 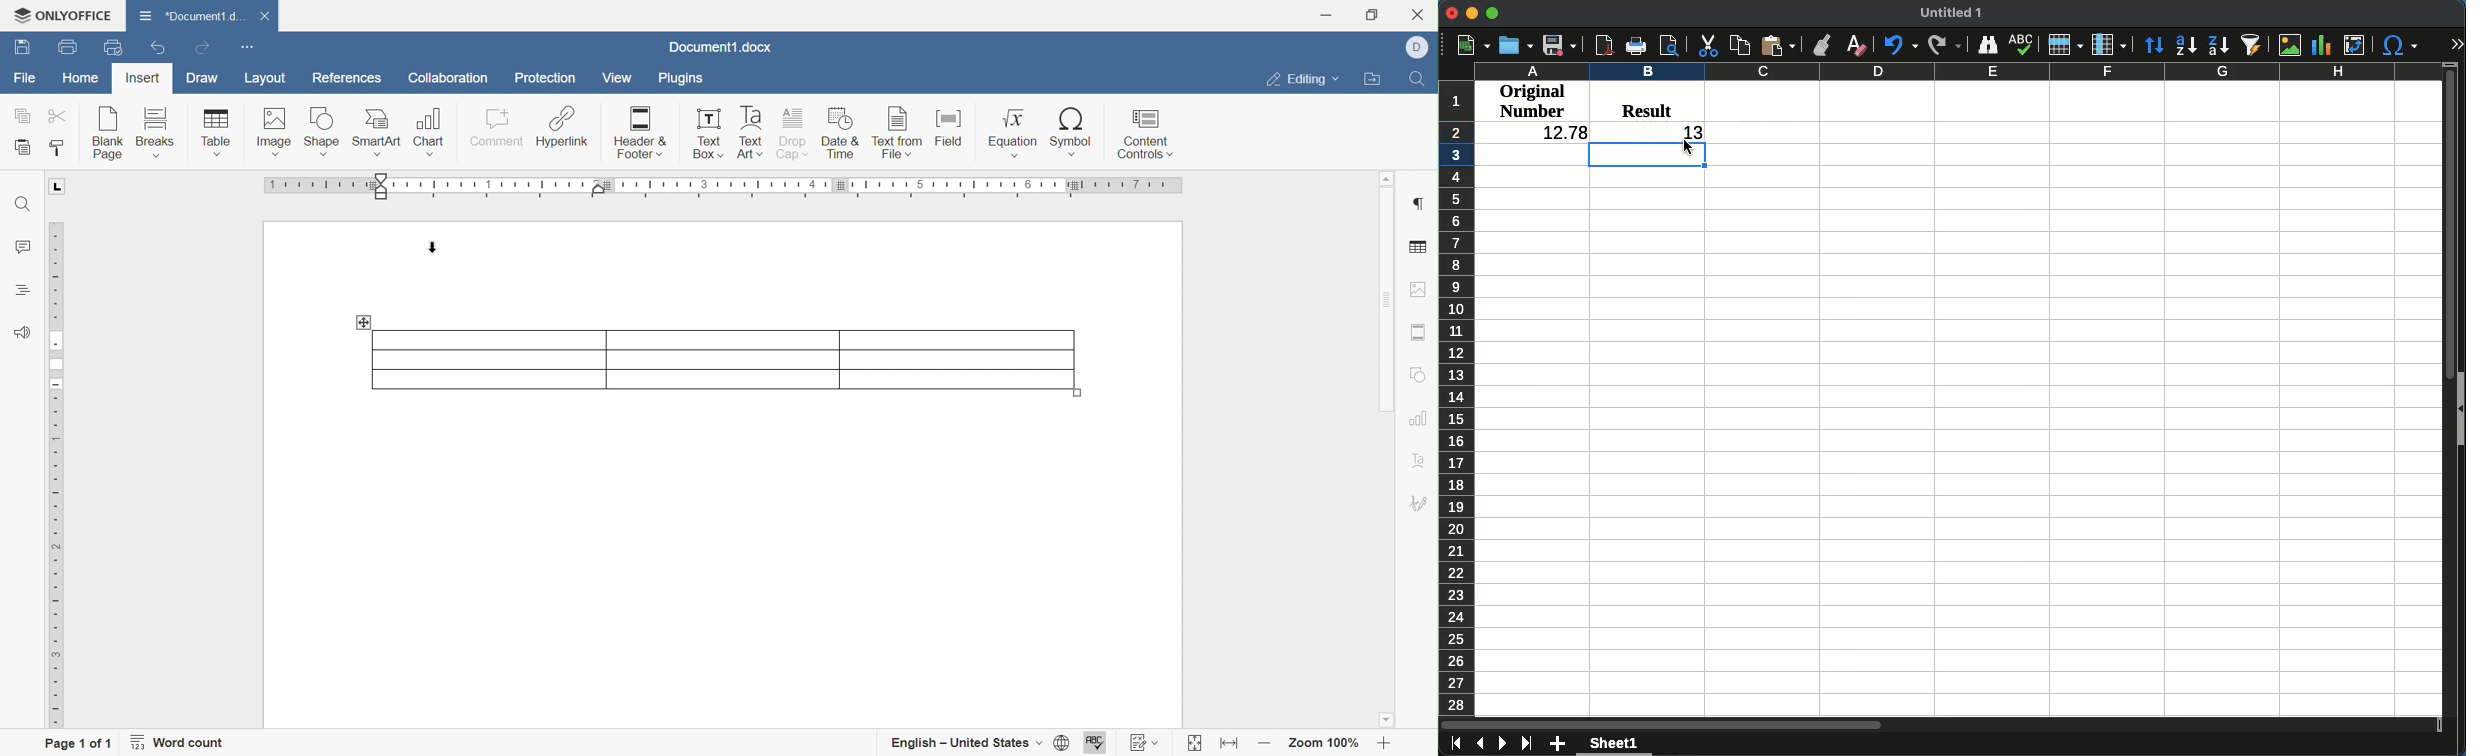 I want to click on new, so click(x=1474, y=44).